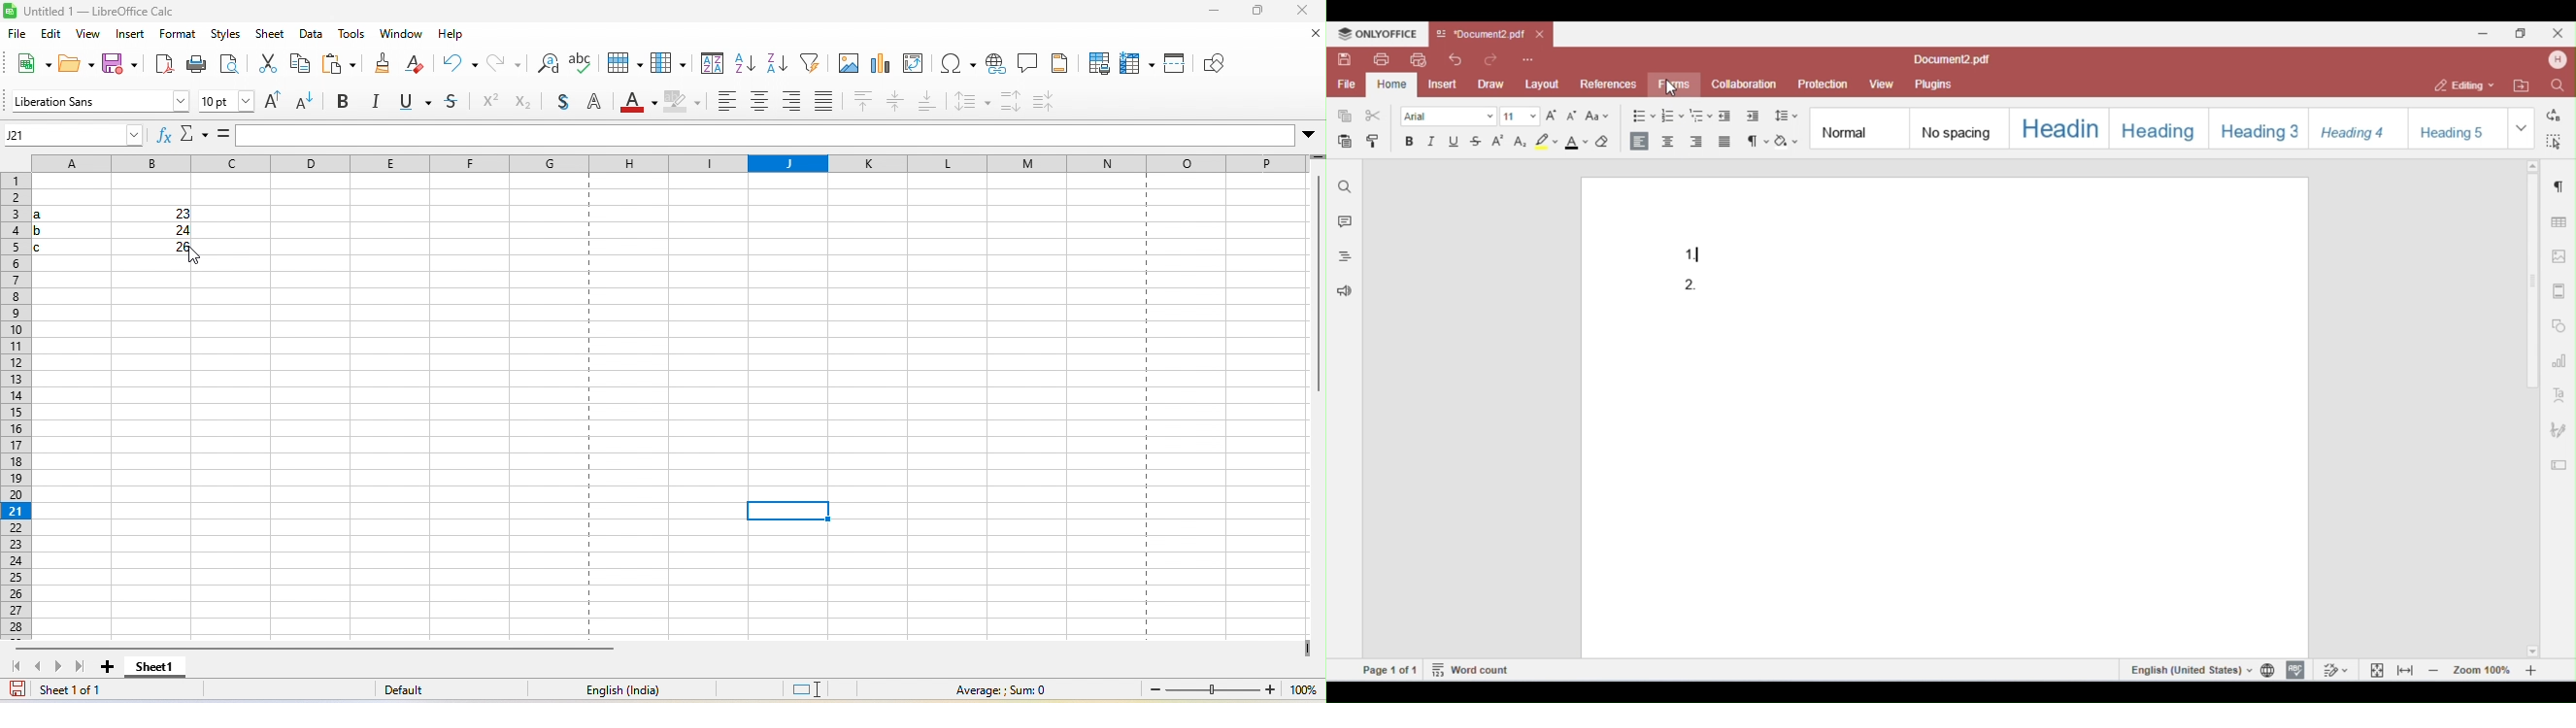 The image size is (2576, 728). What do you see at coordinates (561, 101) in the screenshot?
I see `toggle shadow ` at bounding box center [561, 101].